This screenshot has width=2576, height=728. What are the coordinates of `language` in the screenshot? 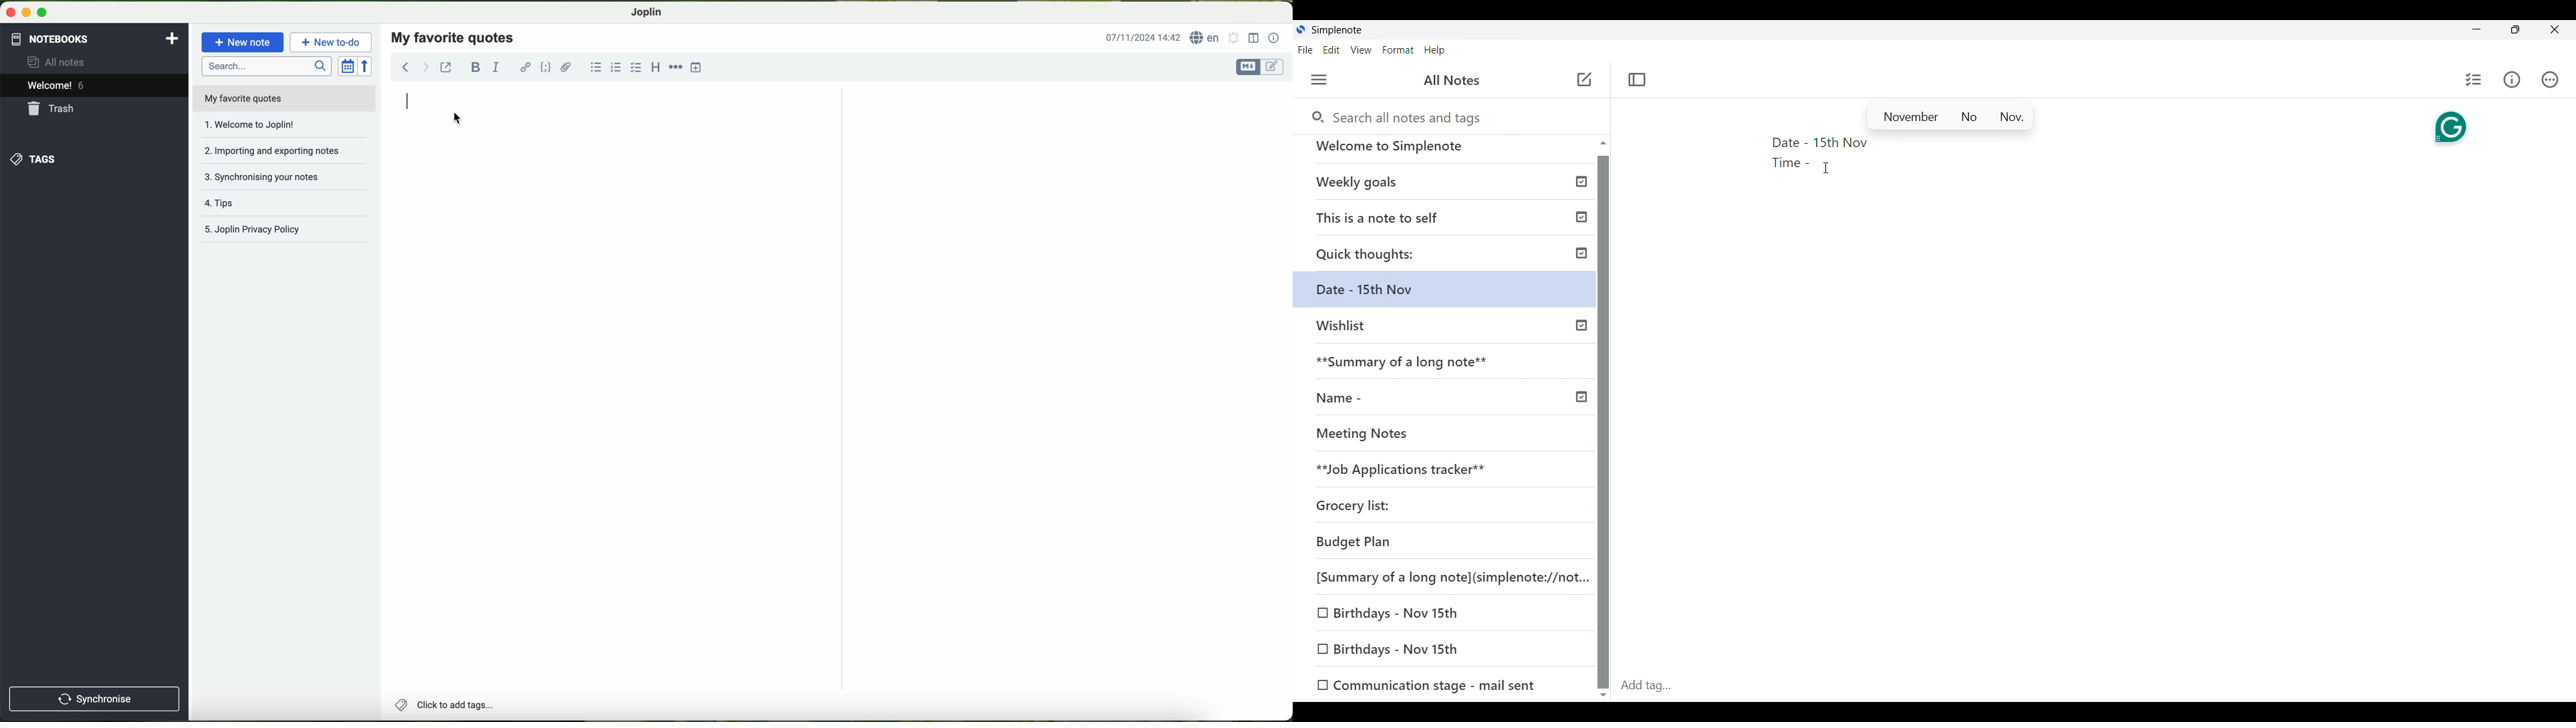 It's located at (1206, 37).